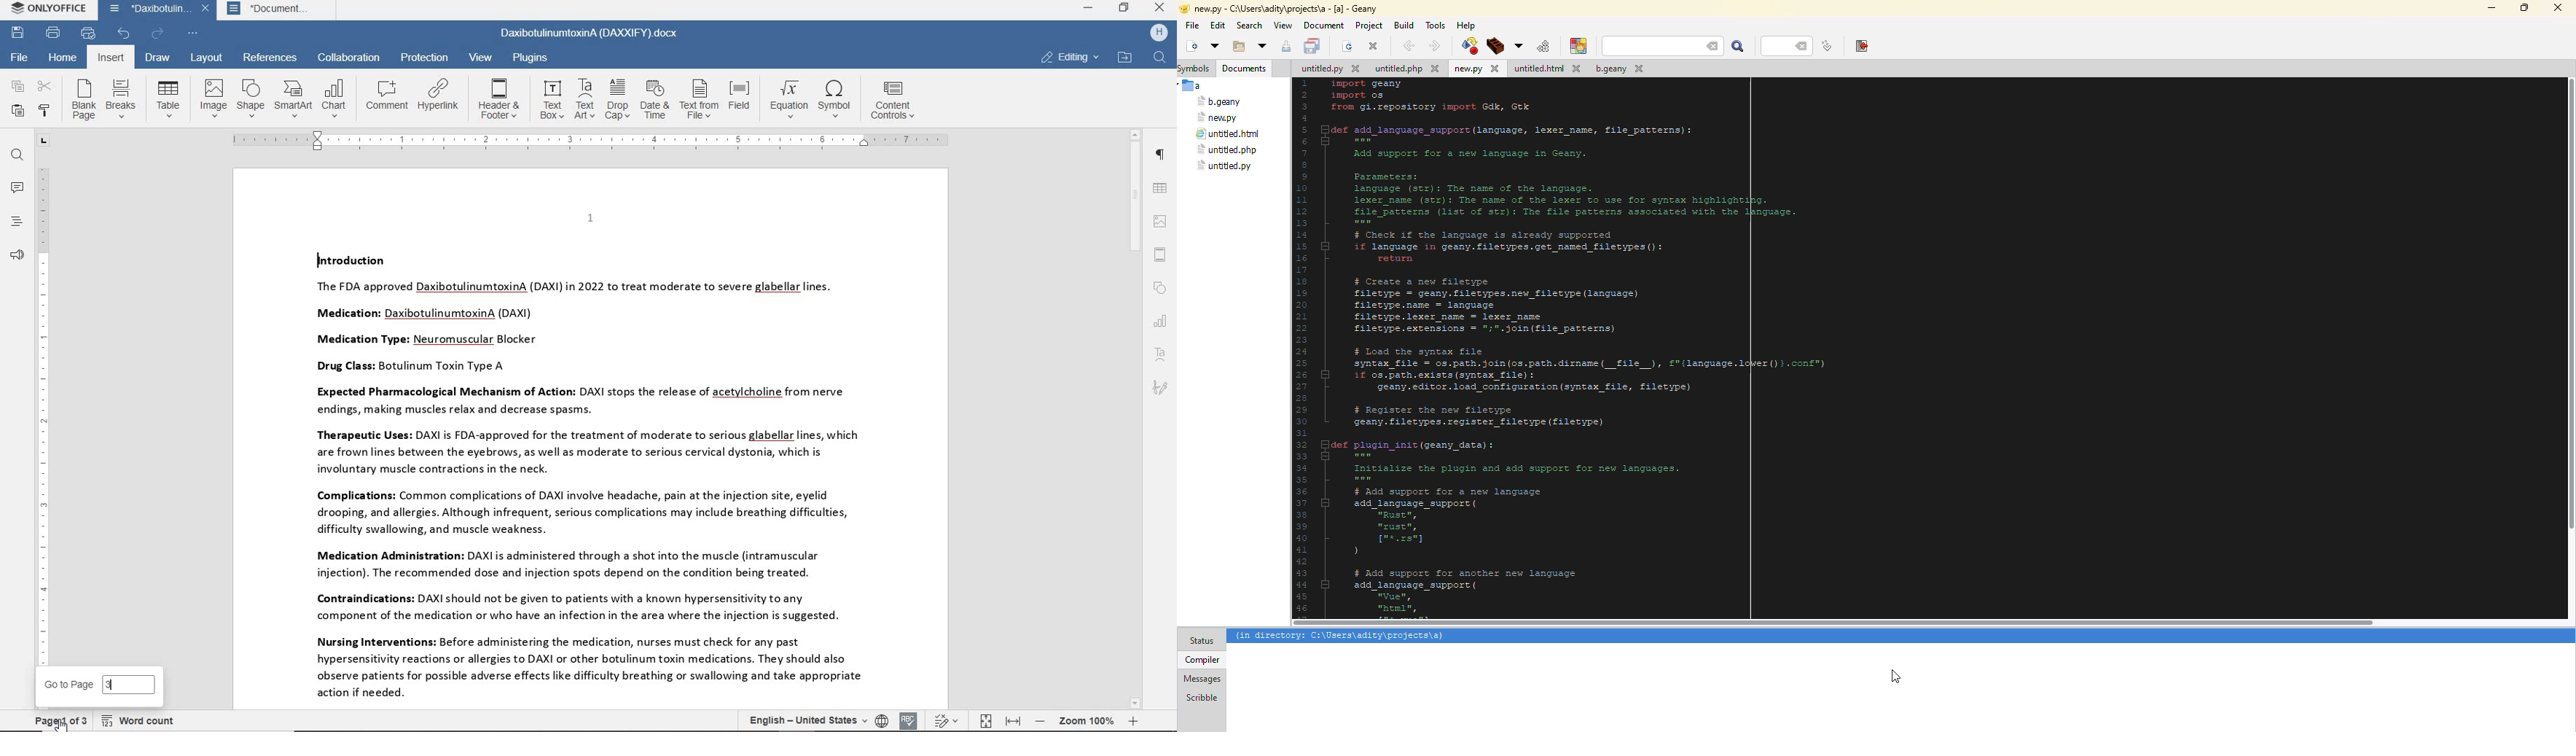  What do you see at coordinates (1408, 46) in the screenshot?
I see `back` at bounding box center [1408, 46].